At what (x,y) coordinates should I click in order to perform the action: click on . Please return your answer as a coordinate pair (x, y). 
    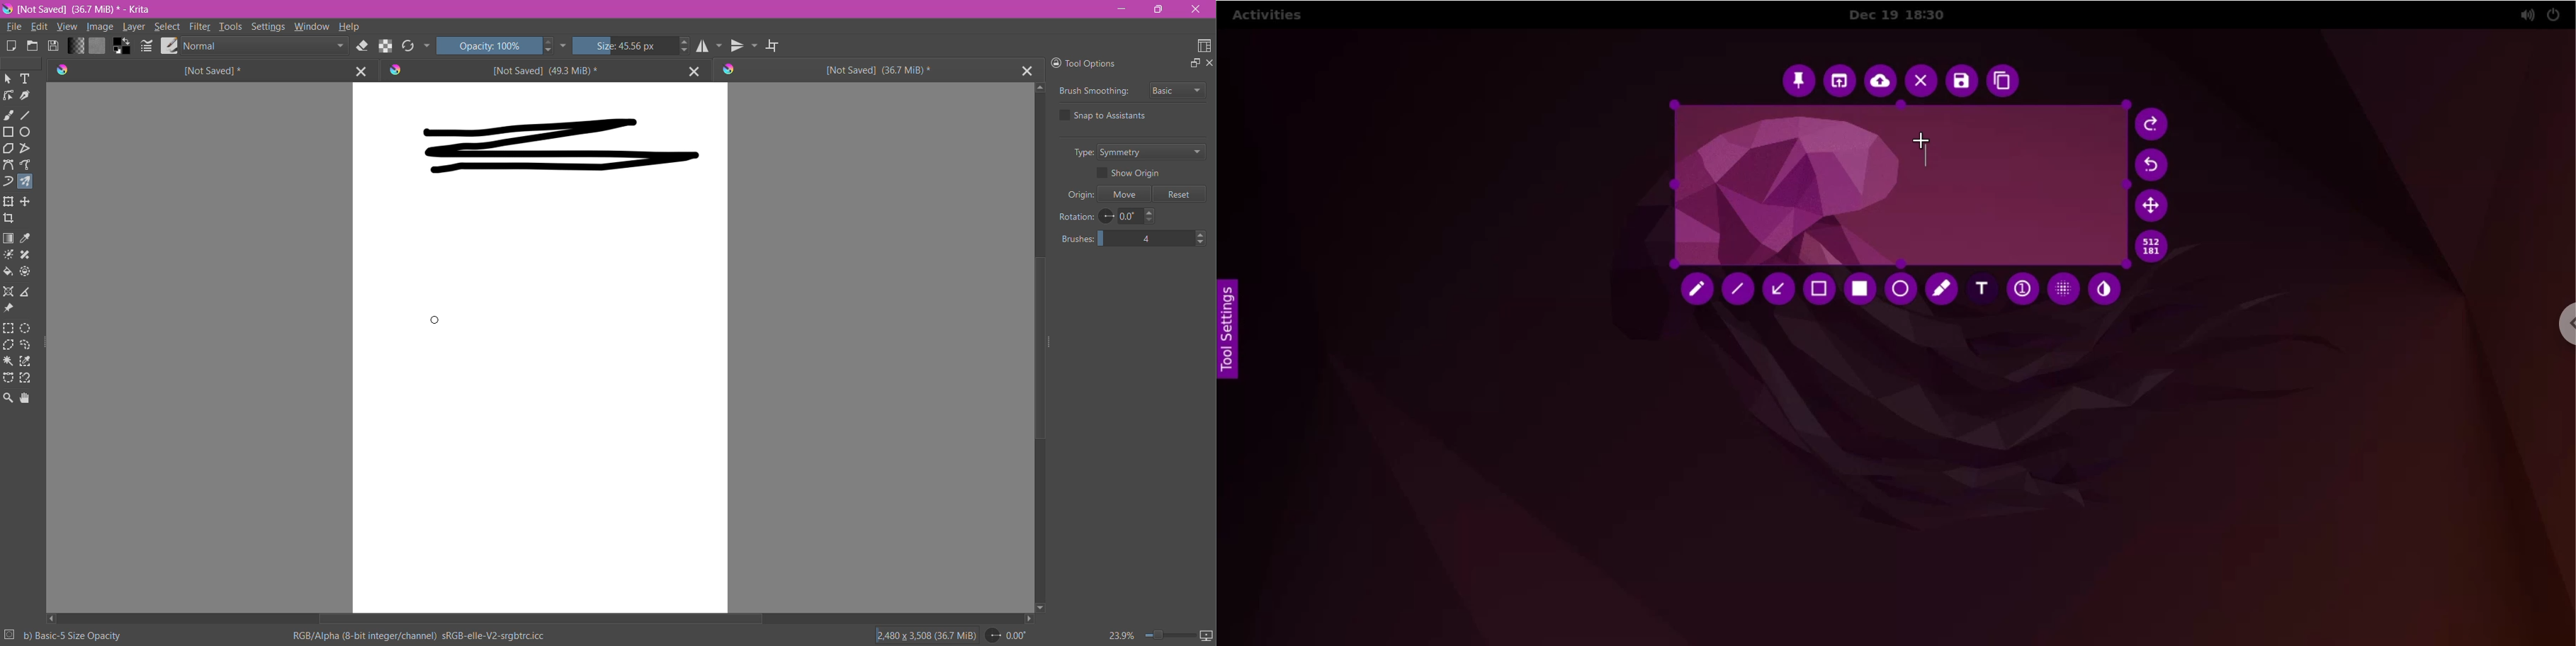
    Looking at the image, I should click on (267, 27).